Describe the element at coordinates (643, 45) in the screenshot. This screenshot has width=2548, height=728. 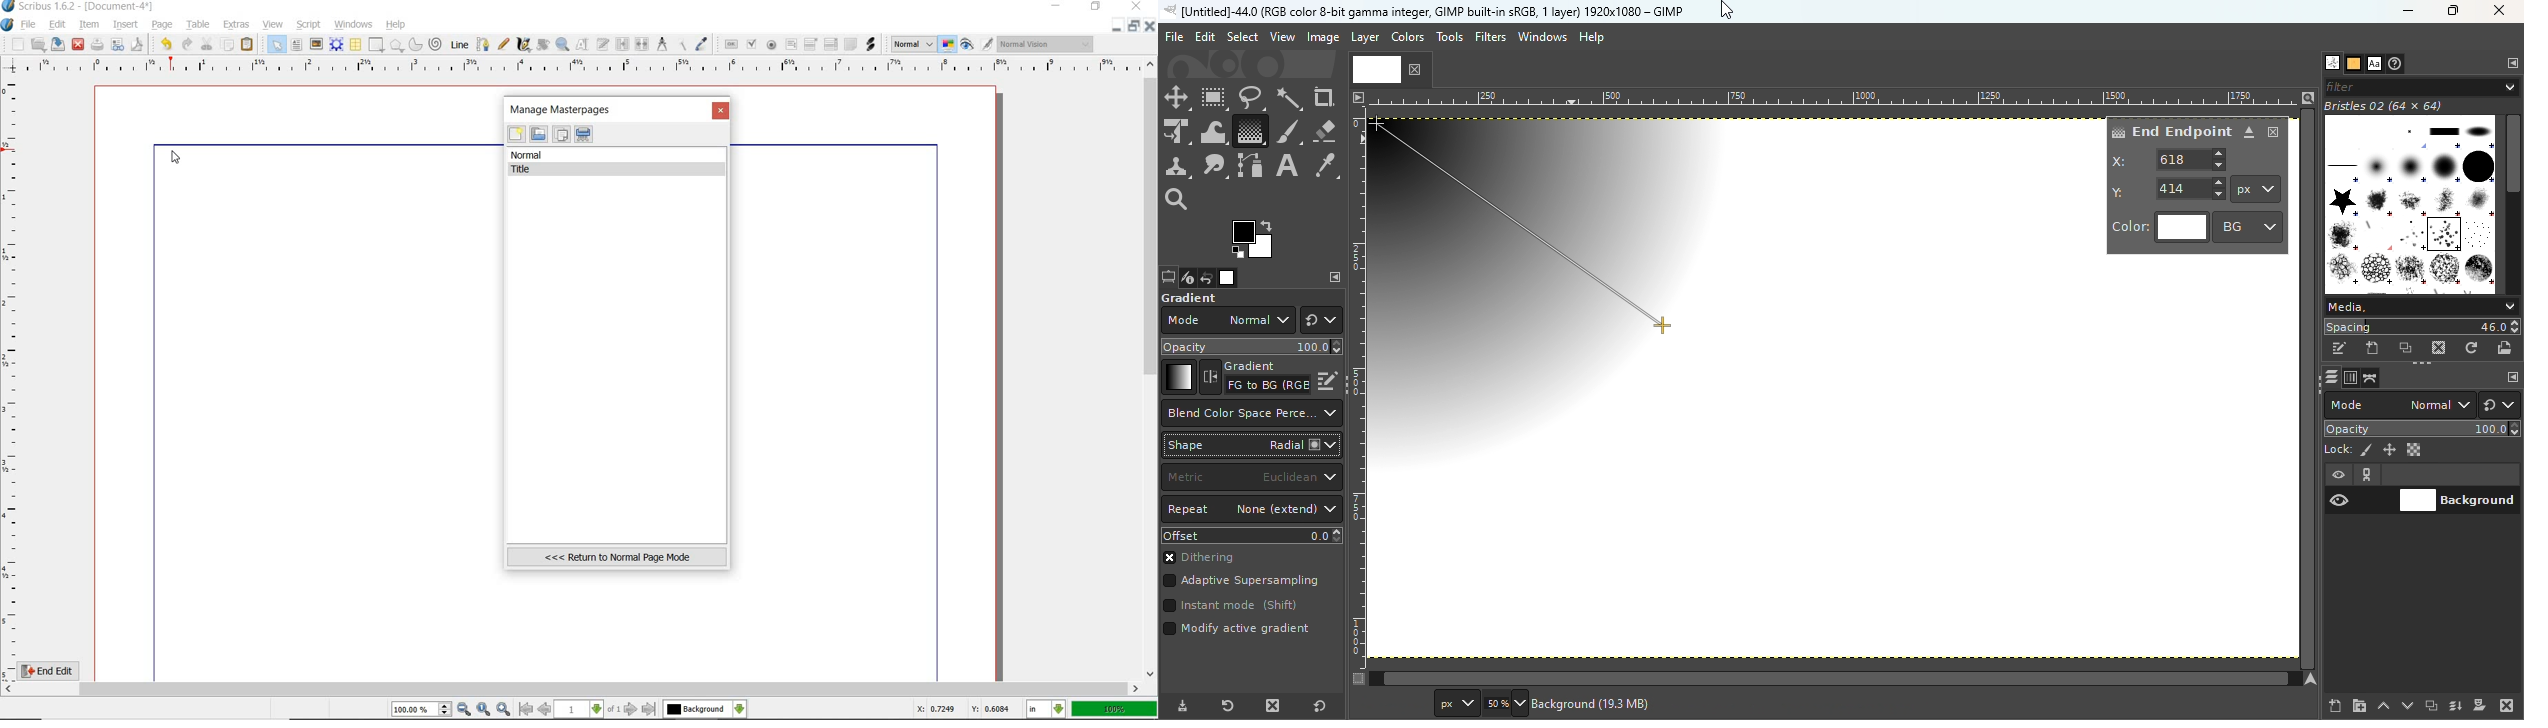
I see `unlink text frames` at that location.